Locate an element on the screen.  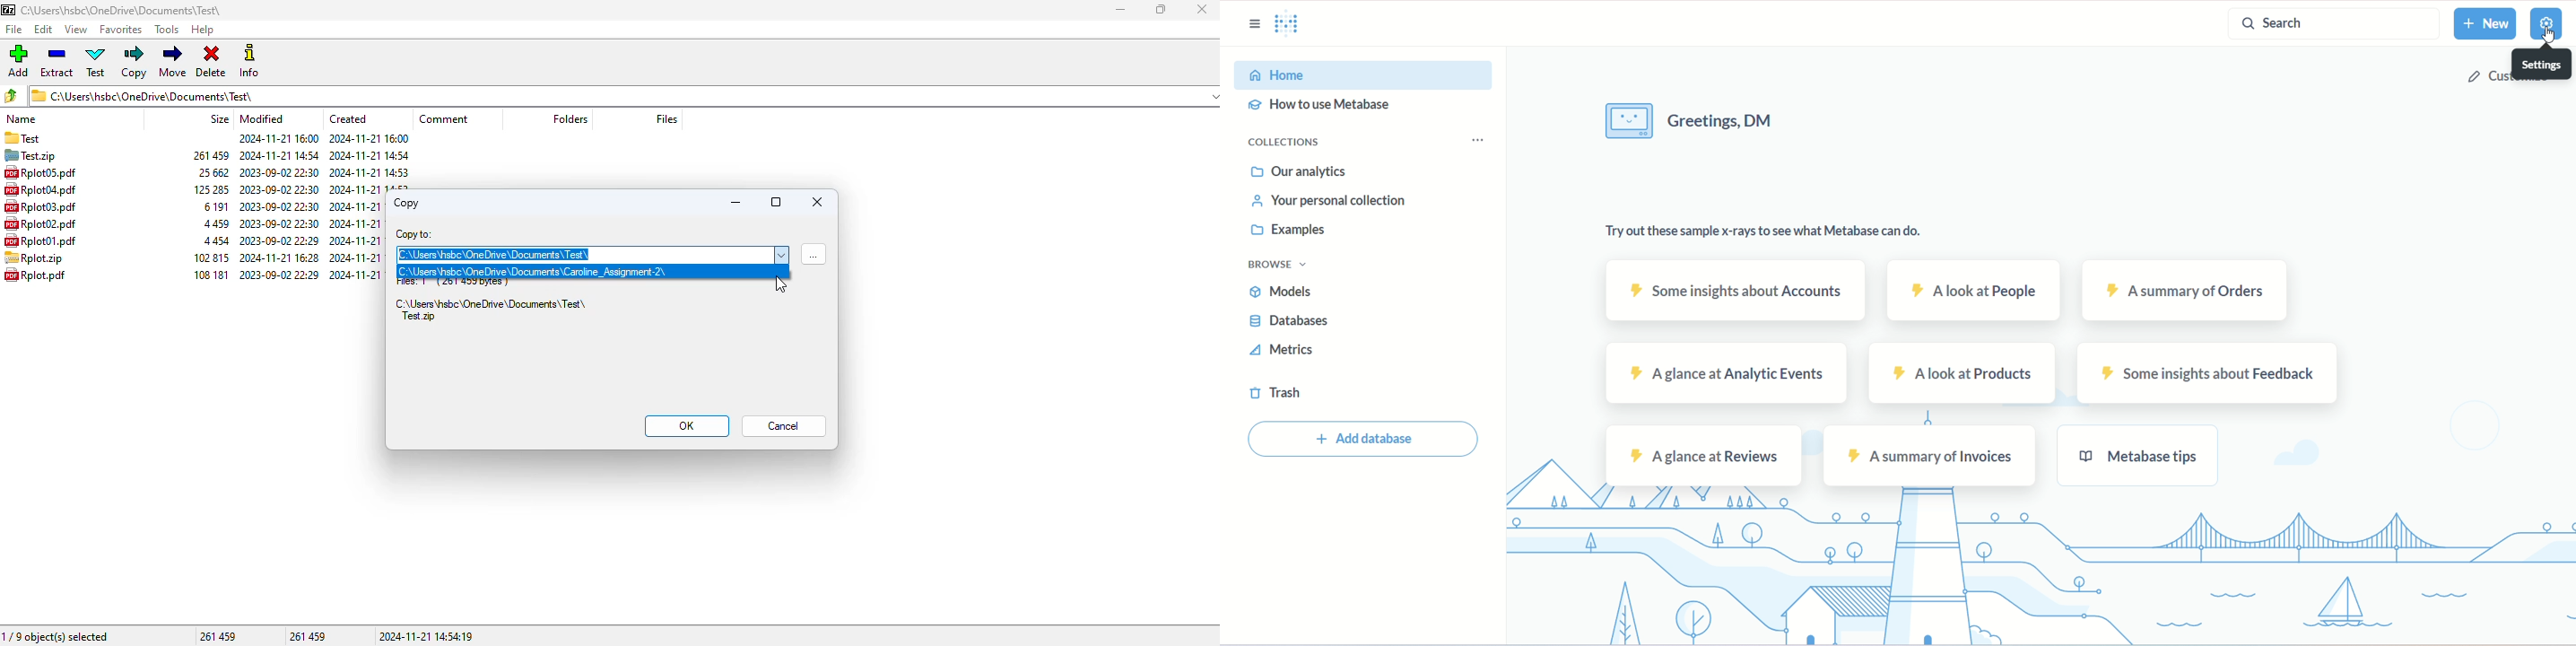
Files: 1 (261 459 bytes) is located at coordinates (452, 285).